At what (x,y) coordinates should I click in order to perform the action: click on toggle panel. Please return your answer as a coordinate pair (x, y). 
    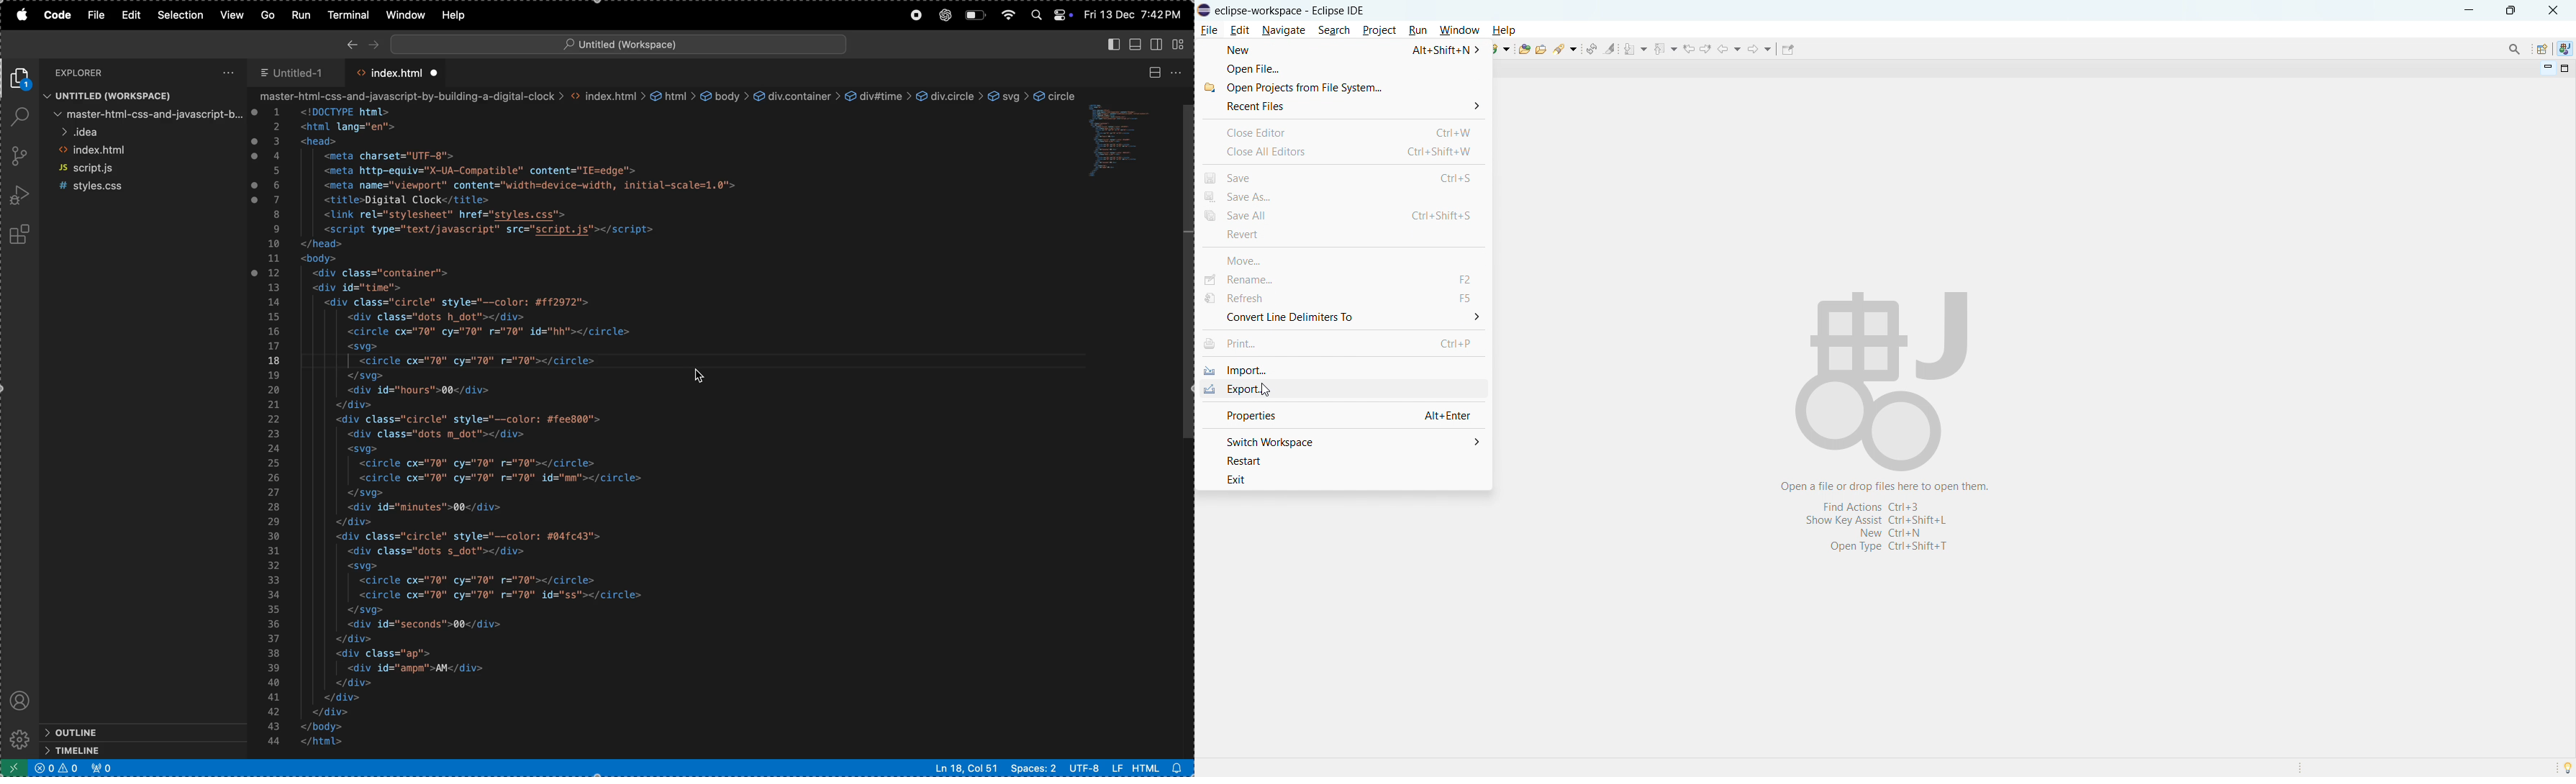
    Looking at the image, I should click on (1137, 44).